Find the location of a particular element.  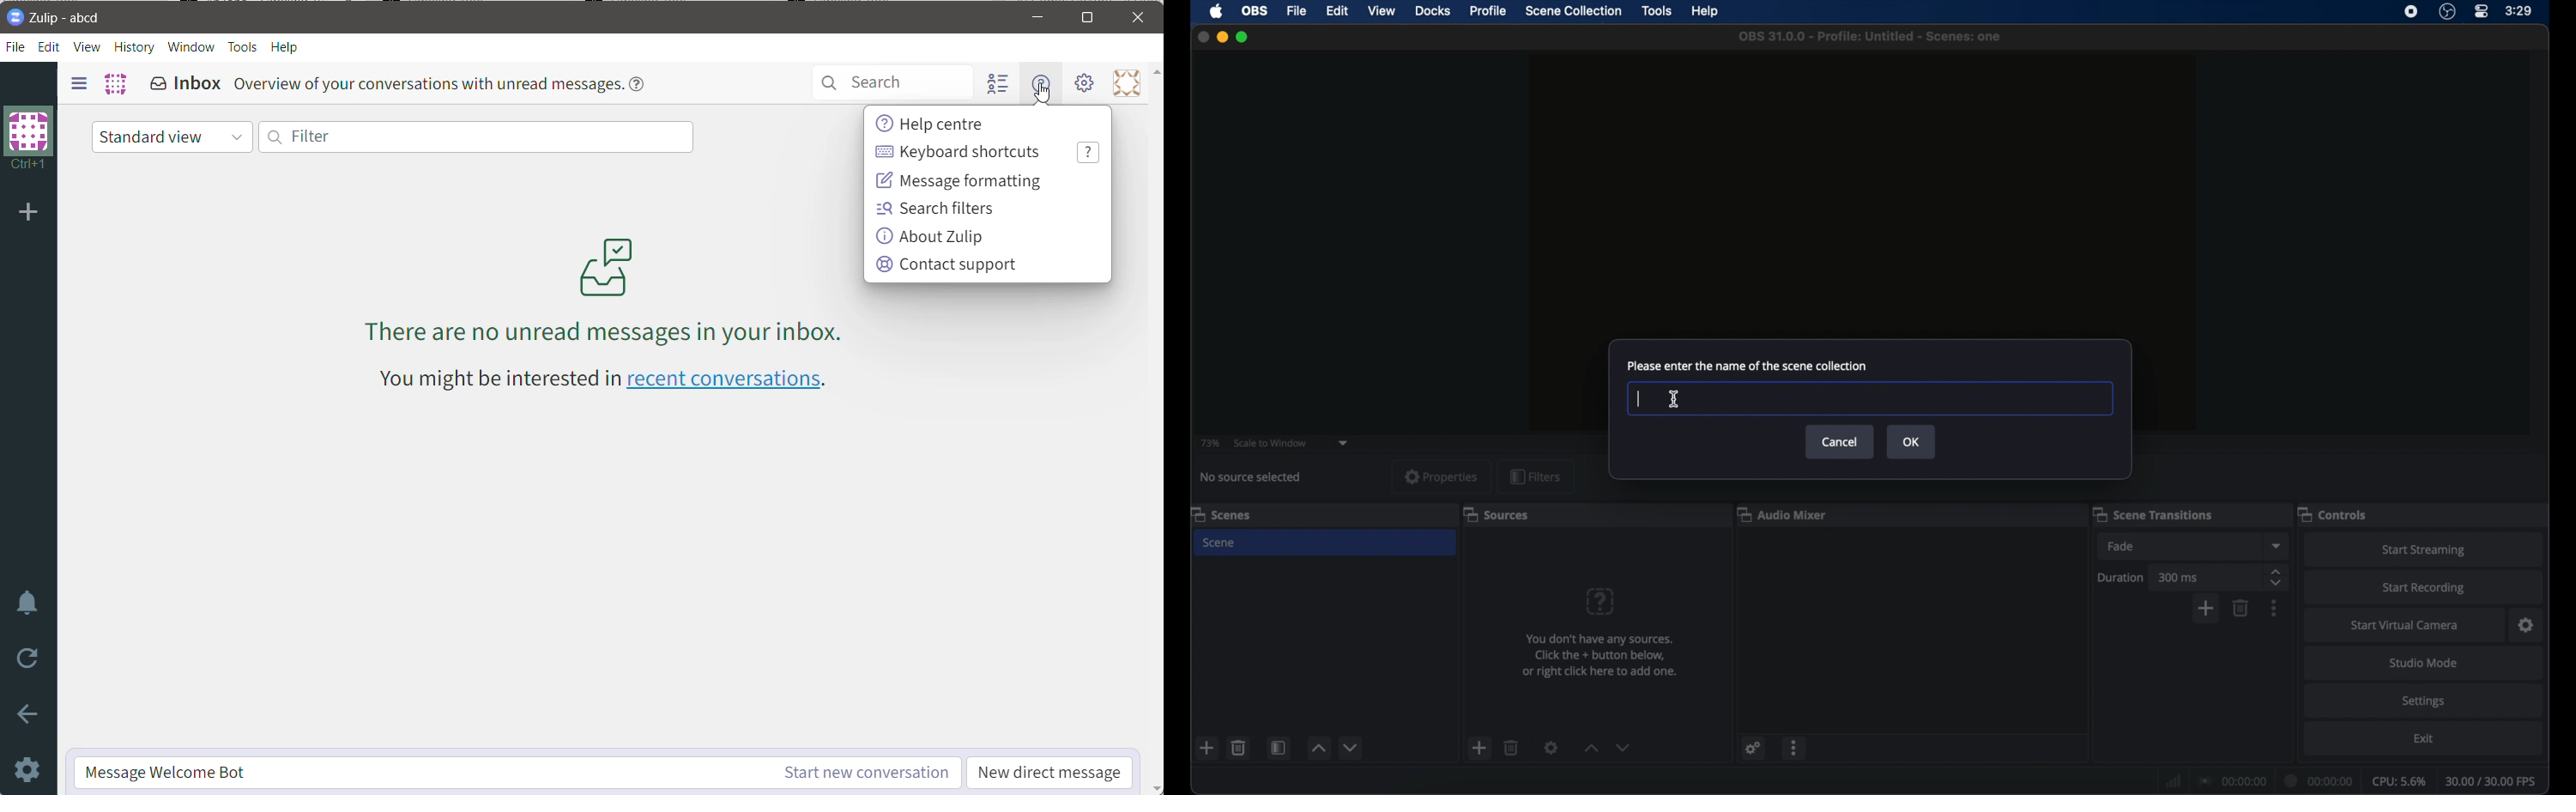

cursor is located at coordinates (1675, 399).